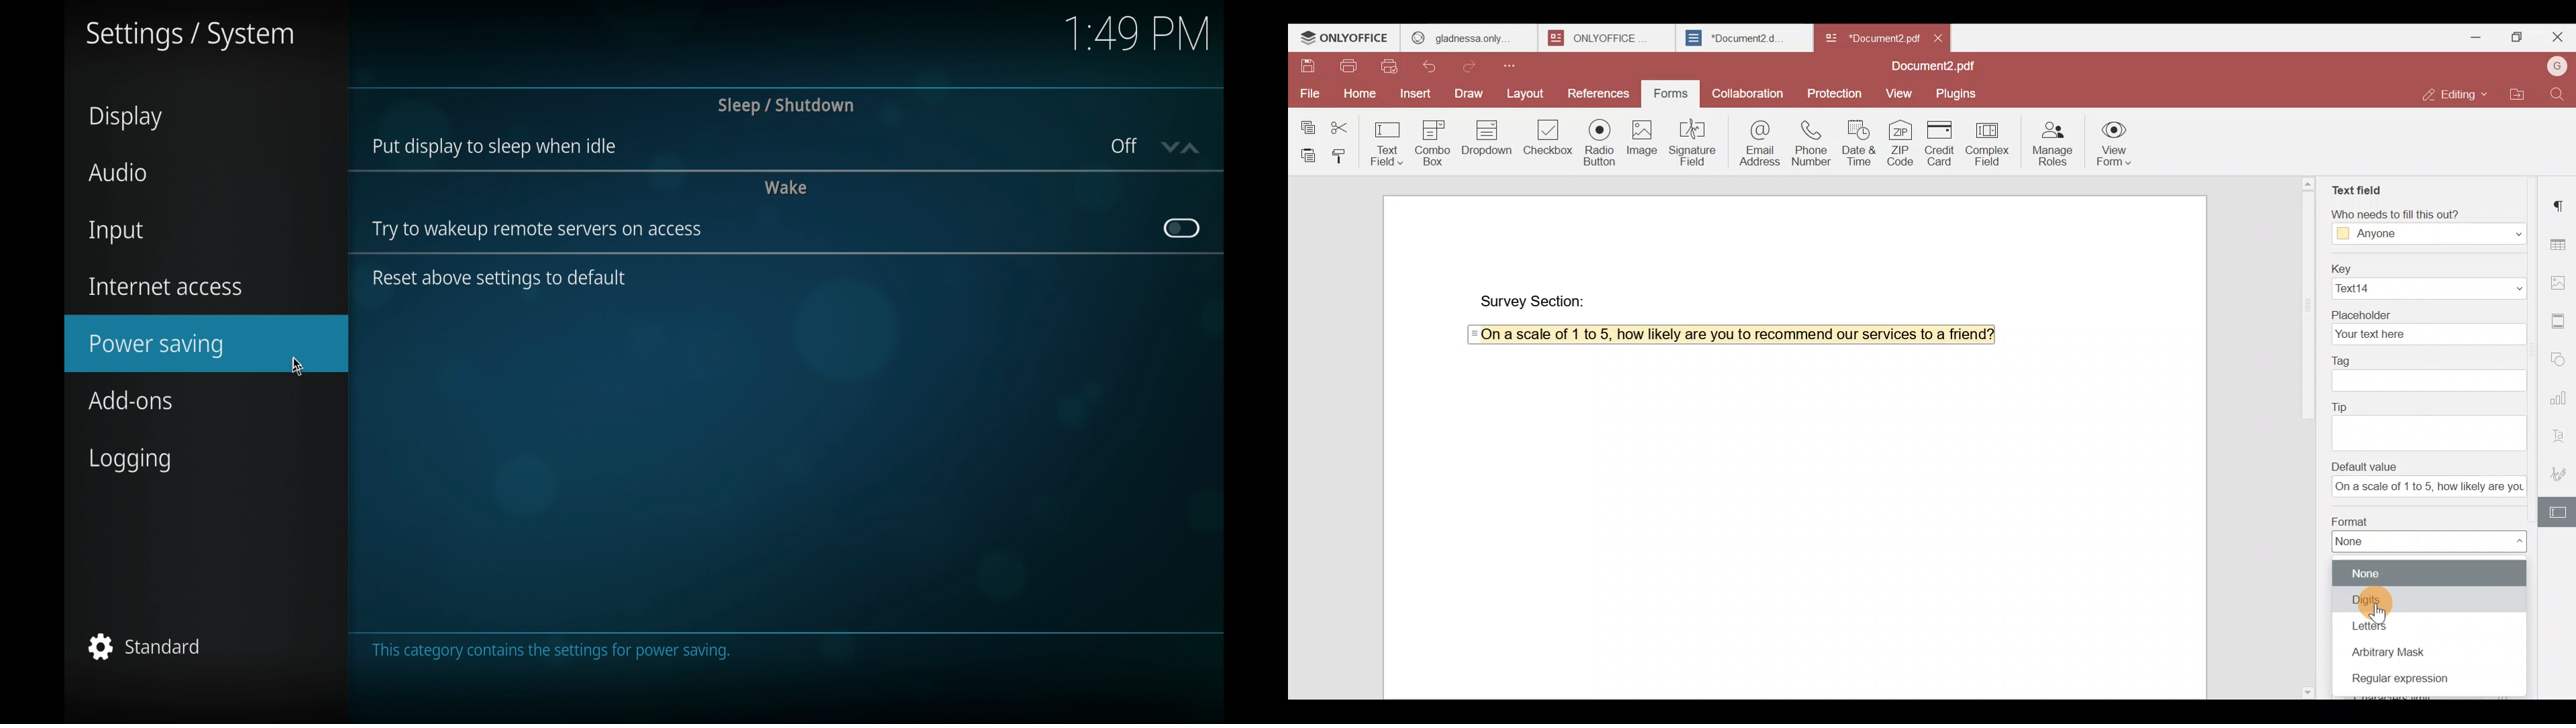  What do you see at coordinates (1180, 228) in the screenshot?
I see `toggle button` at bounding box center [1180, 228].